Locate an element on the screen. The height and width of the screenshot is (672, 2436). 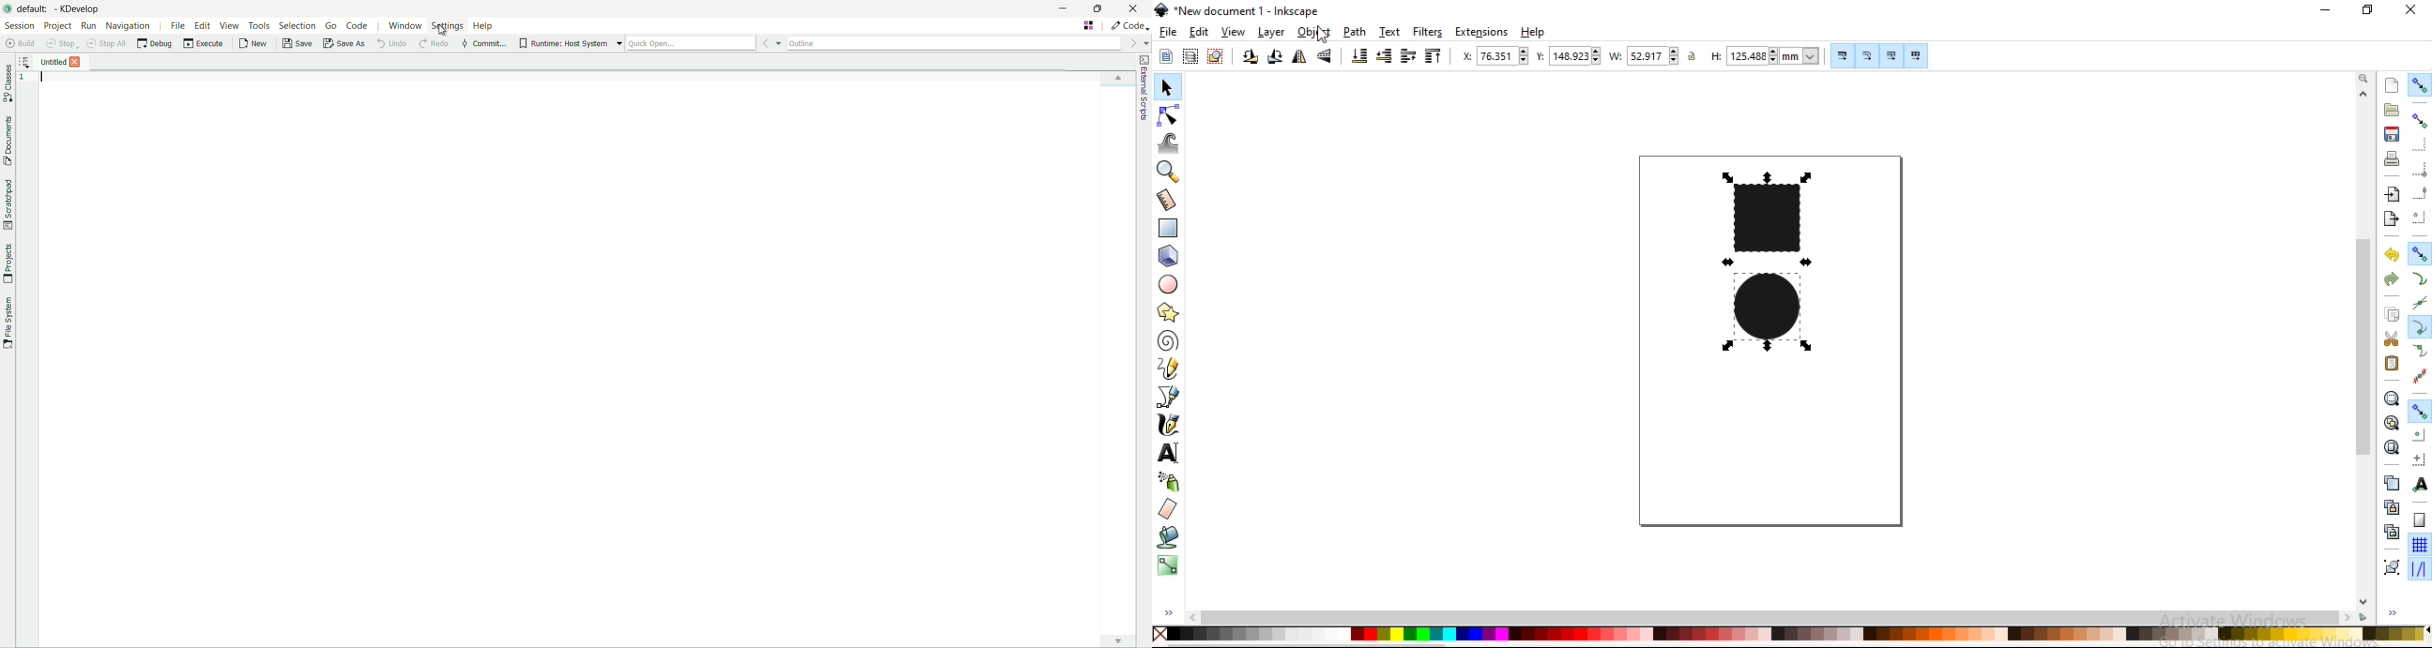
duplicate selected objects is located at coordinates (2393, 485).